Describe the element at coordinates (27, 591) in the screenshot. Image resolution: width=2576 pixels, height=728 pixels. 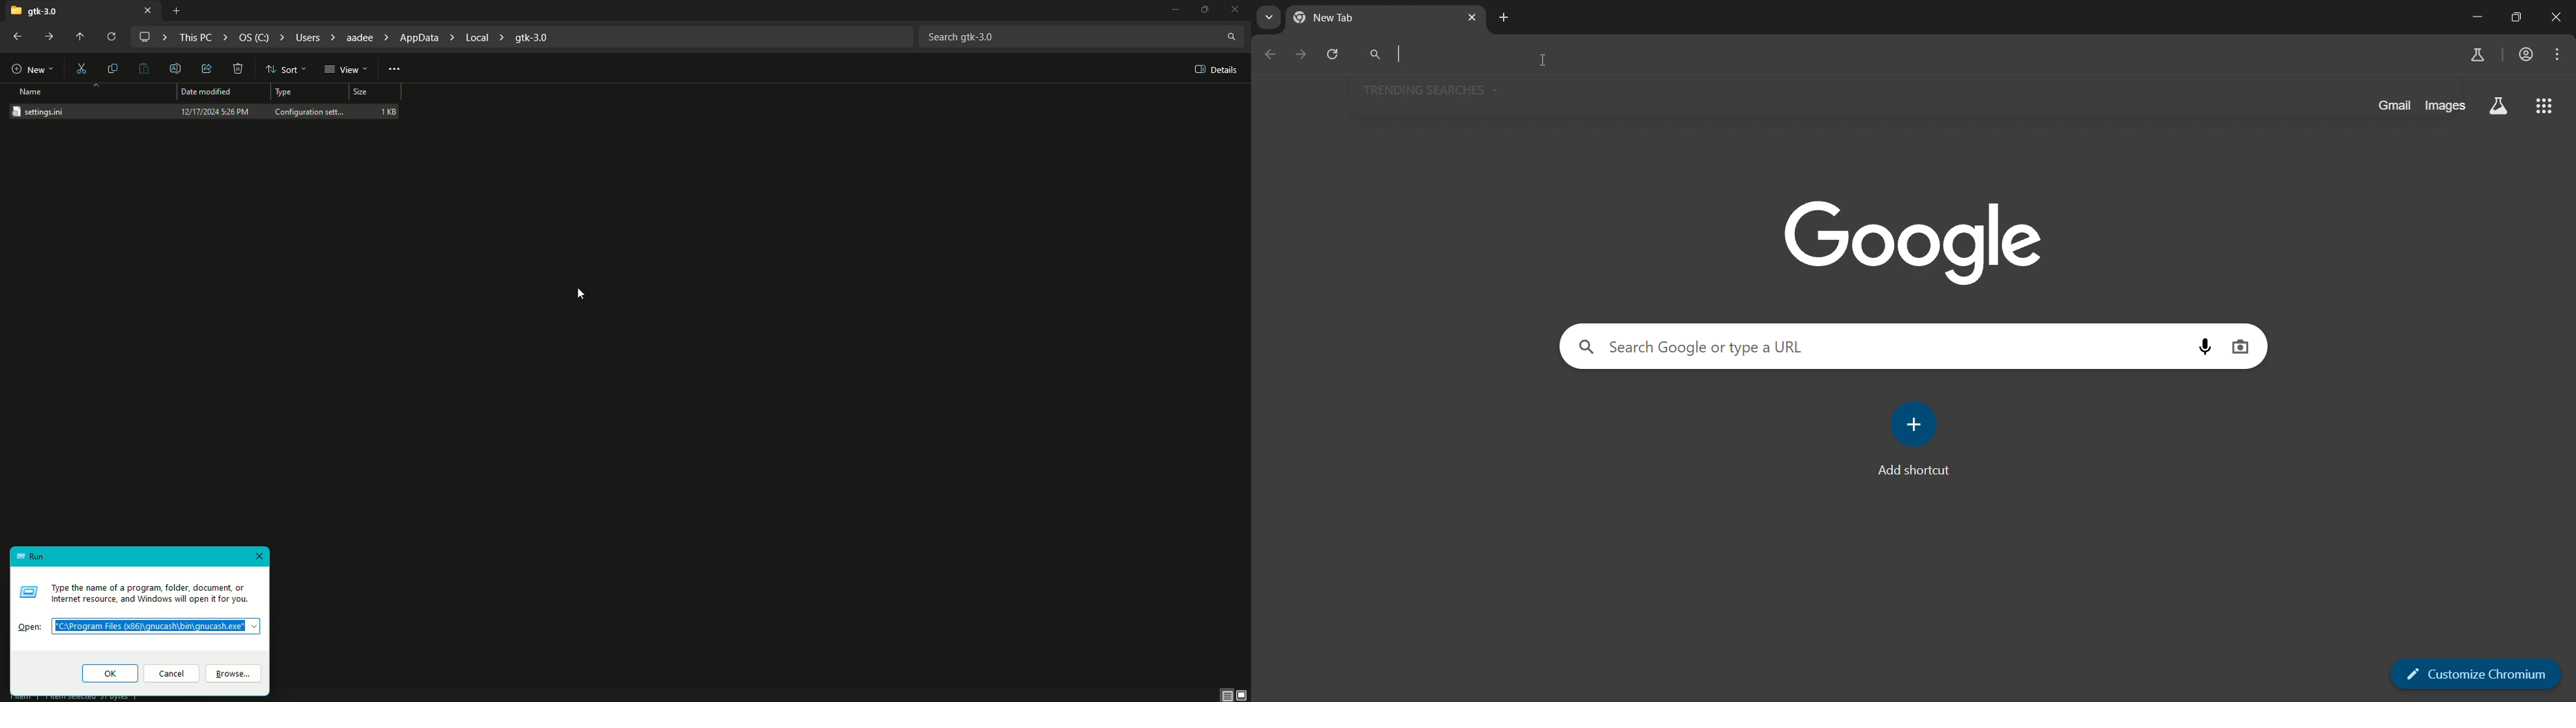
I see `Run logo` at that location.